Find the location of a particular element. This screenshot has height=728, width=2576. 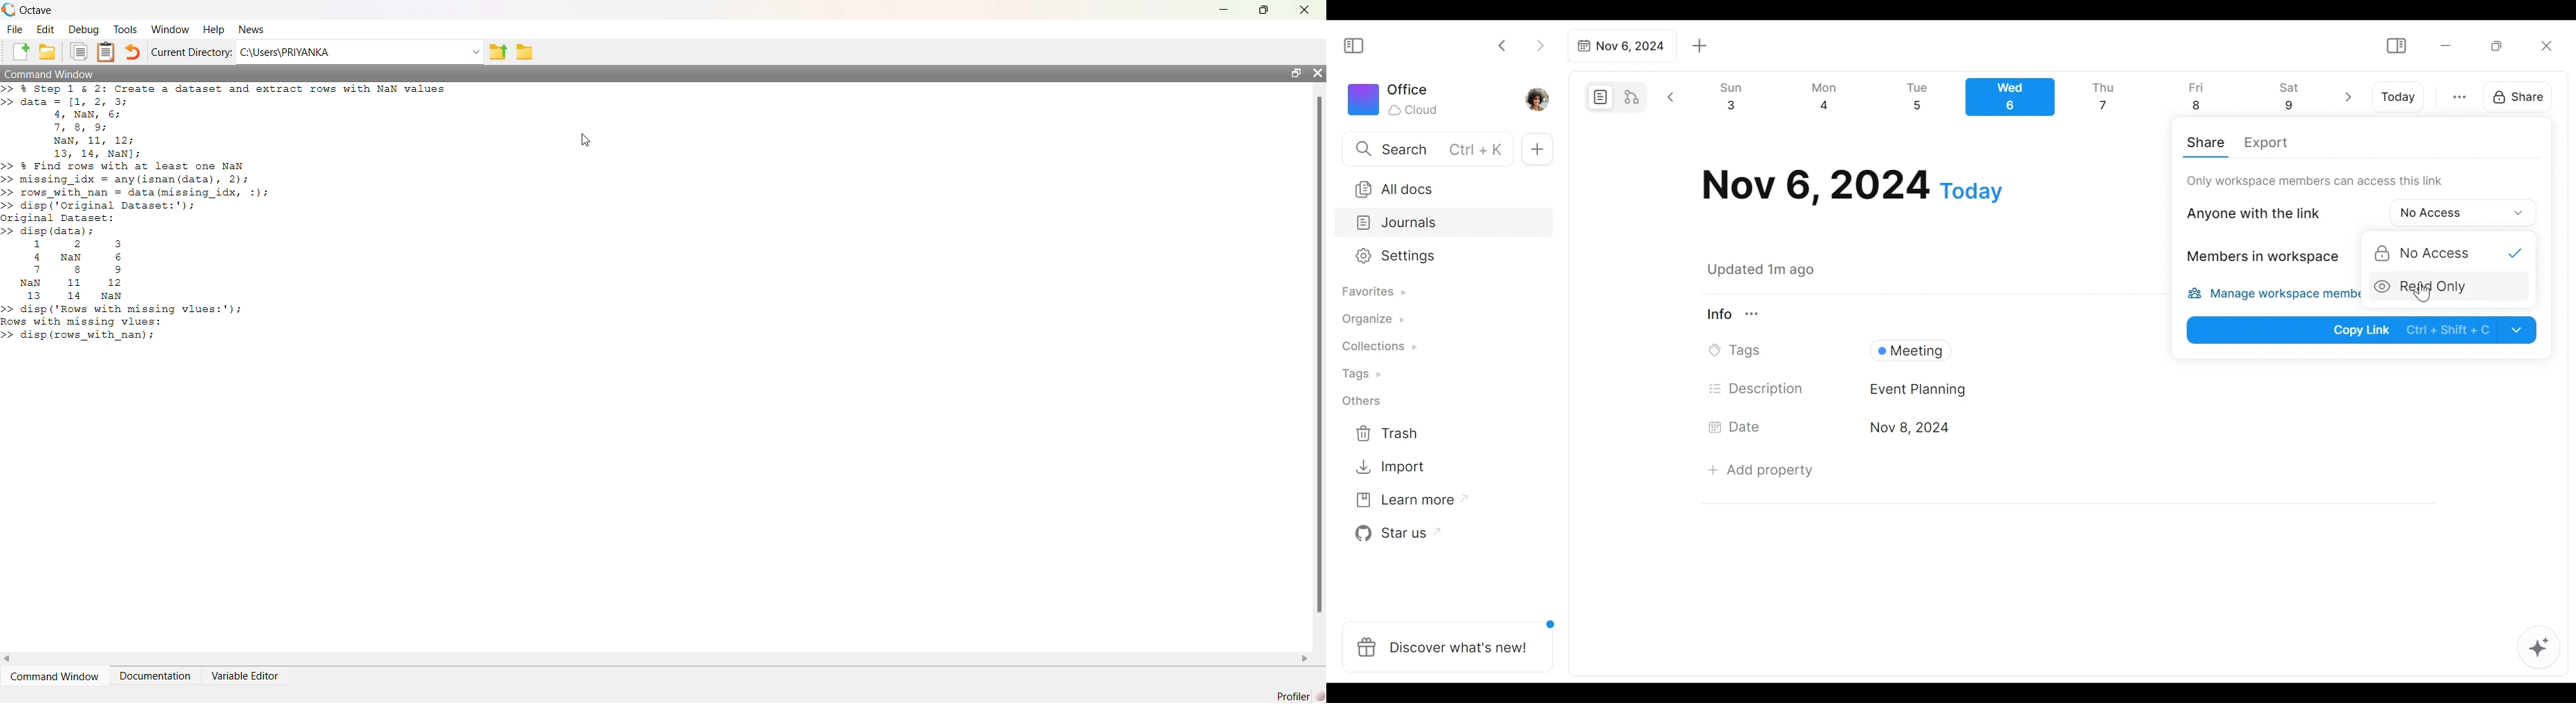

Show/Hide Sidebar is located at coordinates (2396, 46).